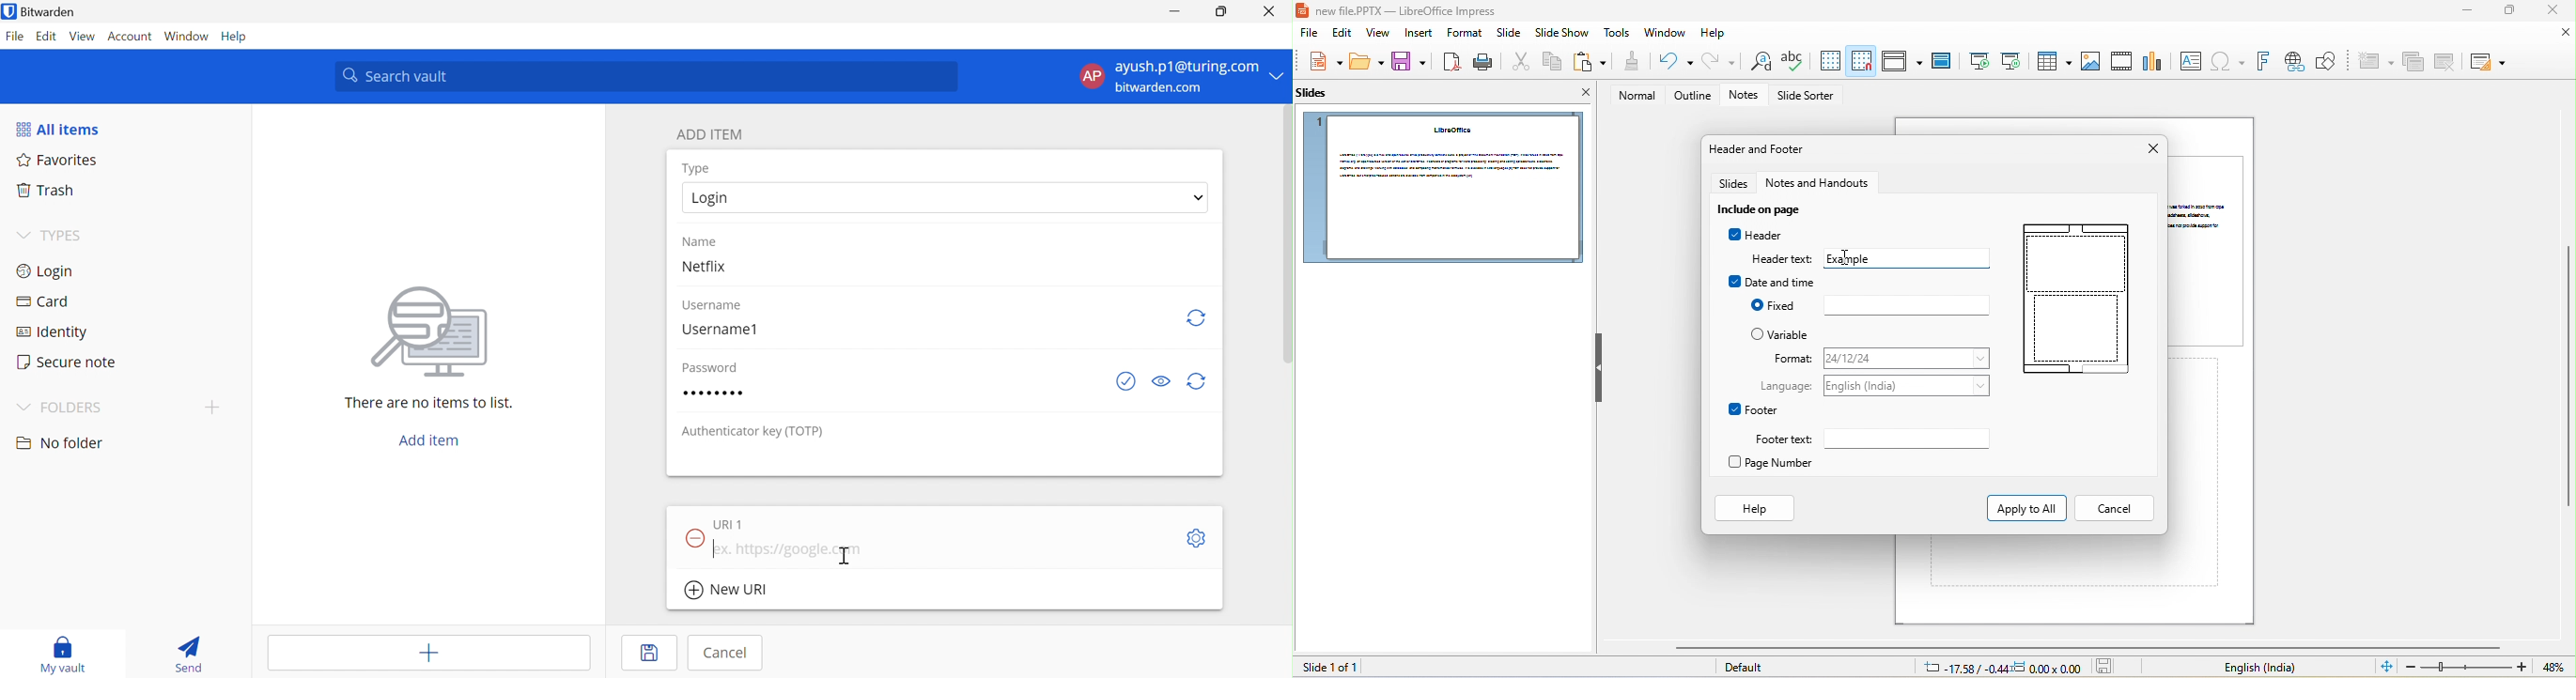  I want to click on format, so click(1906, 360).